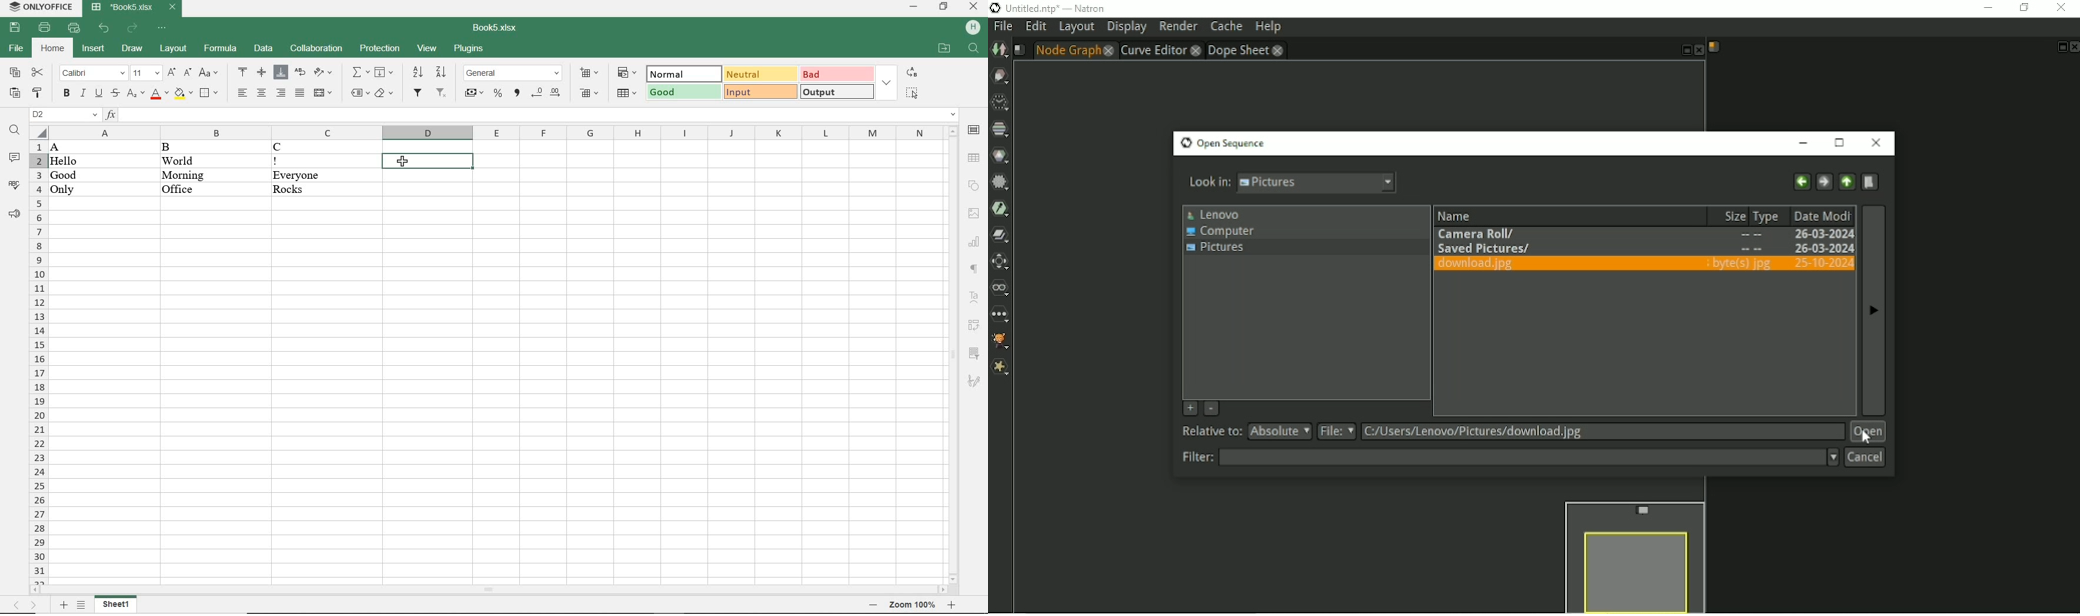 The width and height of the screenshot is (2100, 616). Describe the element at coordinates (38, 132) in the screenshot. I see `Select all cells` at that location.